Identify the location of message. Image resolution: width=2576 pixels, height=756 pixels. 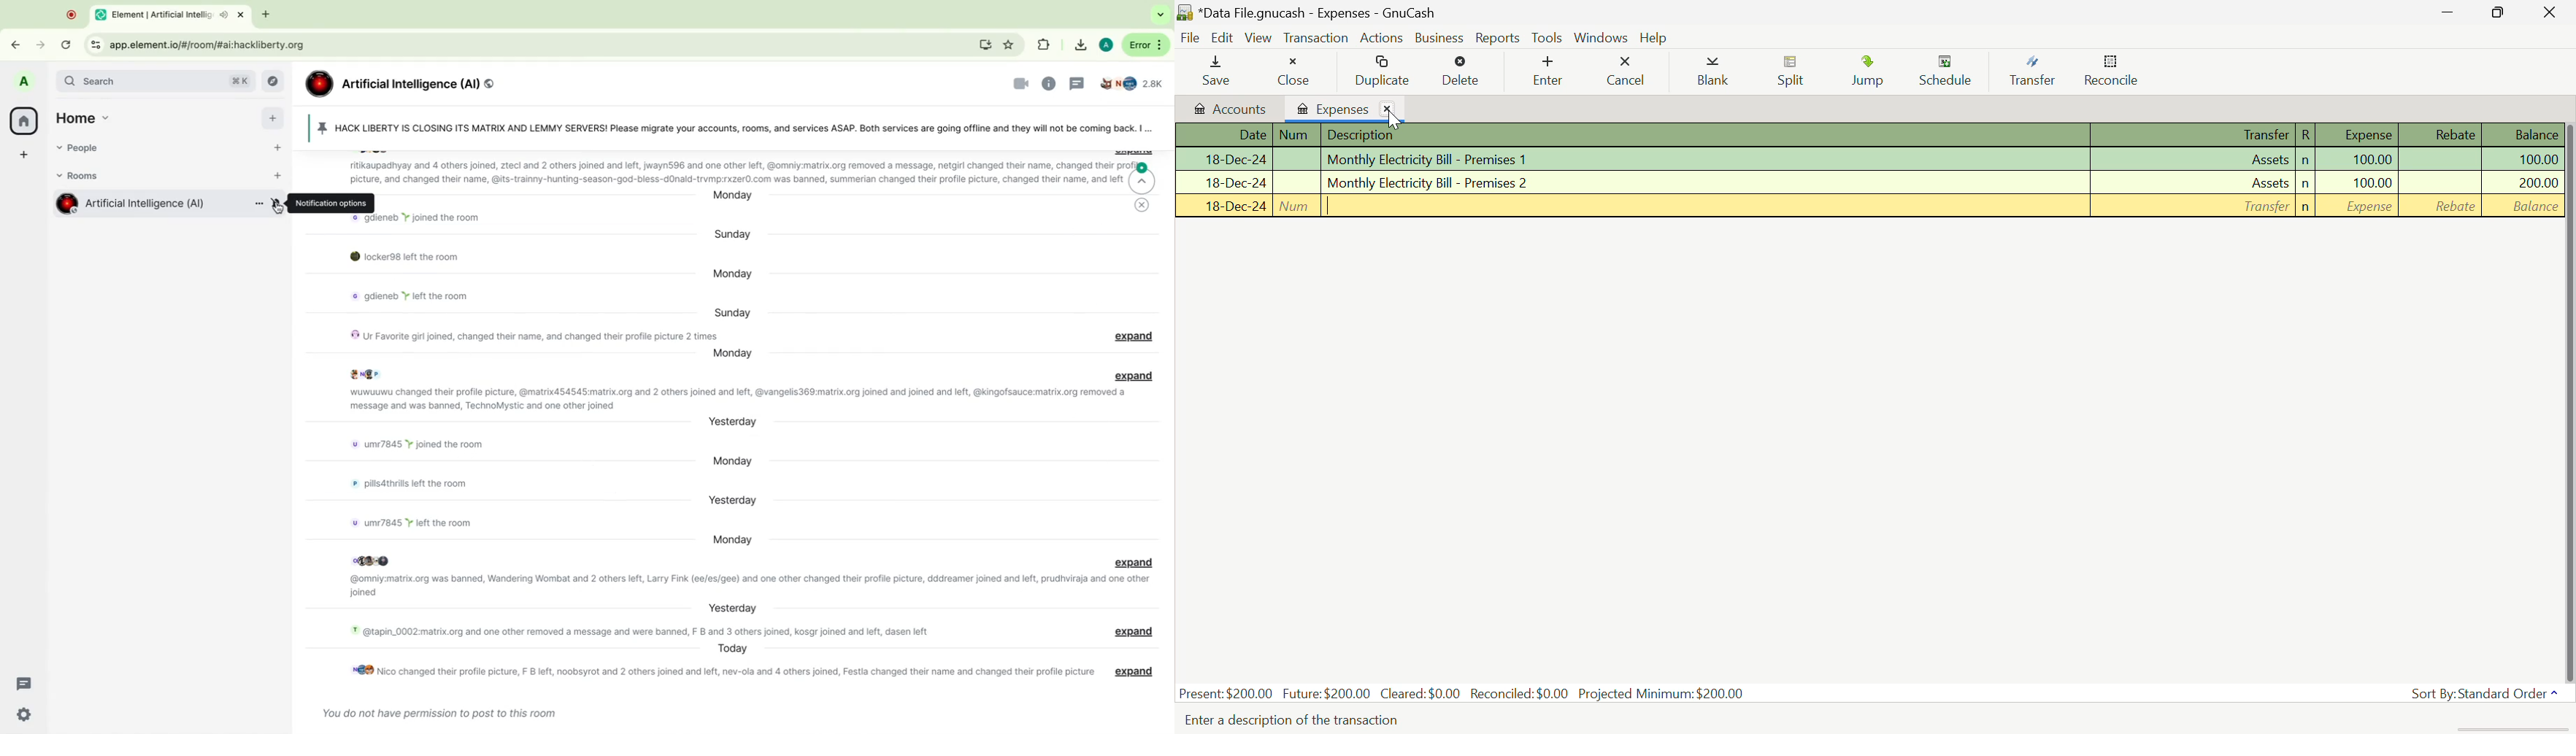
(1129, 561).